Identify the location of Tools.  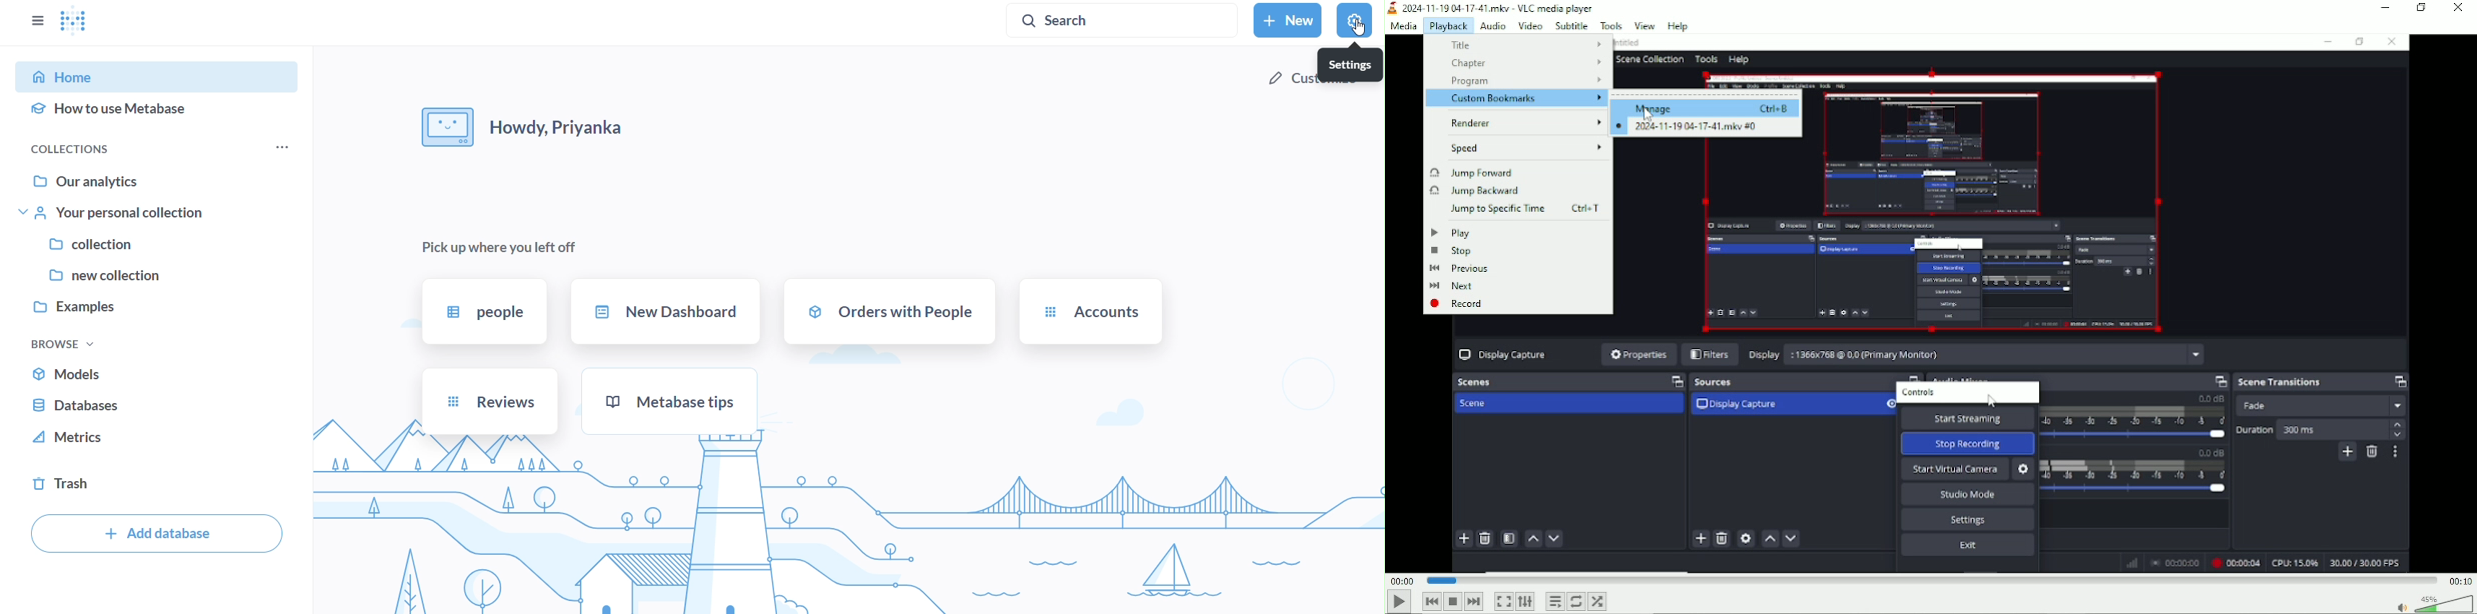
(1611, 26).